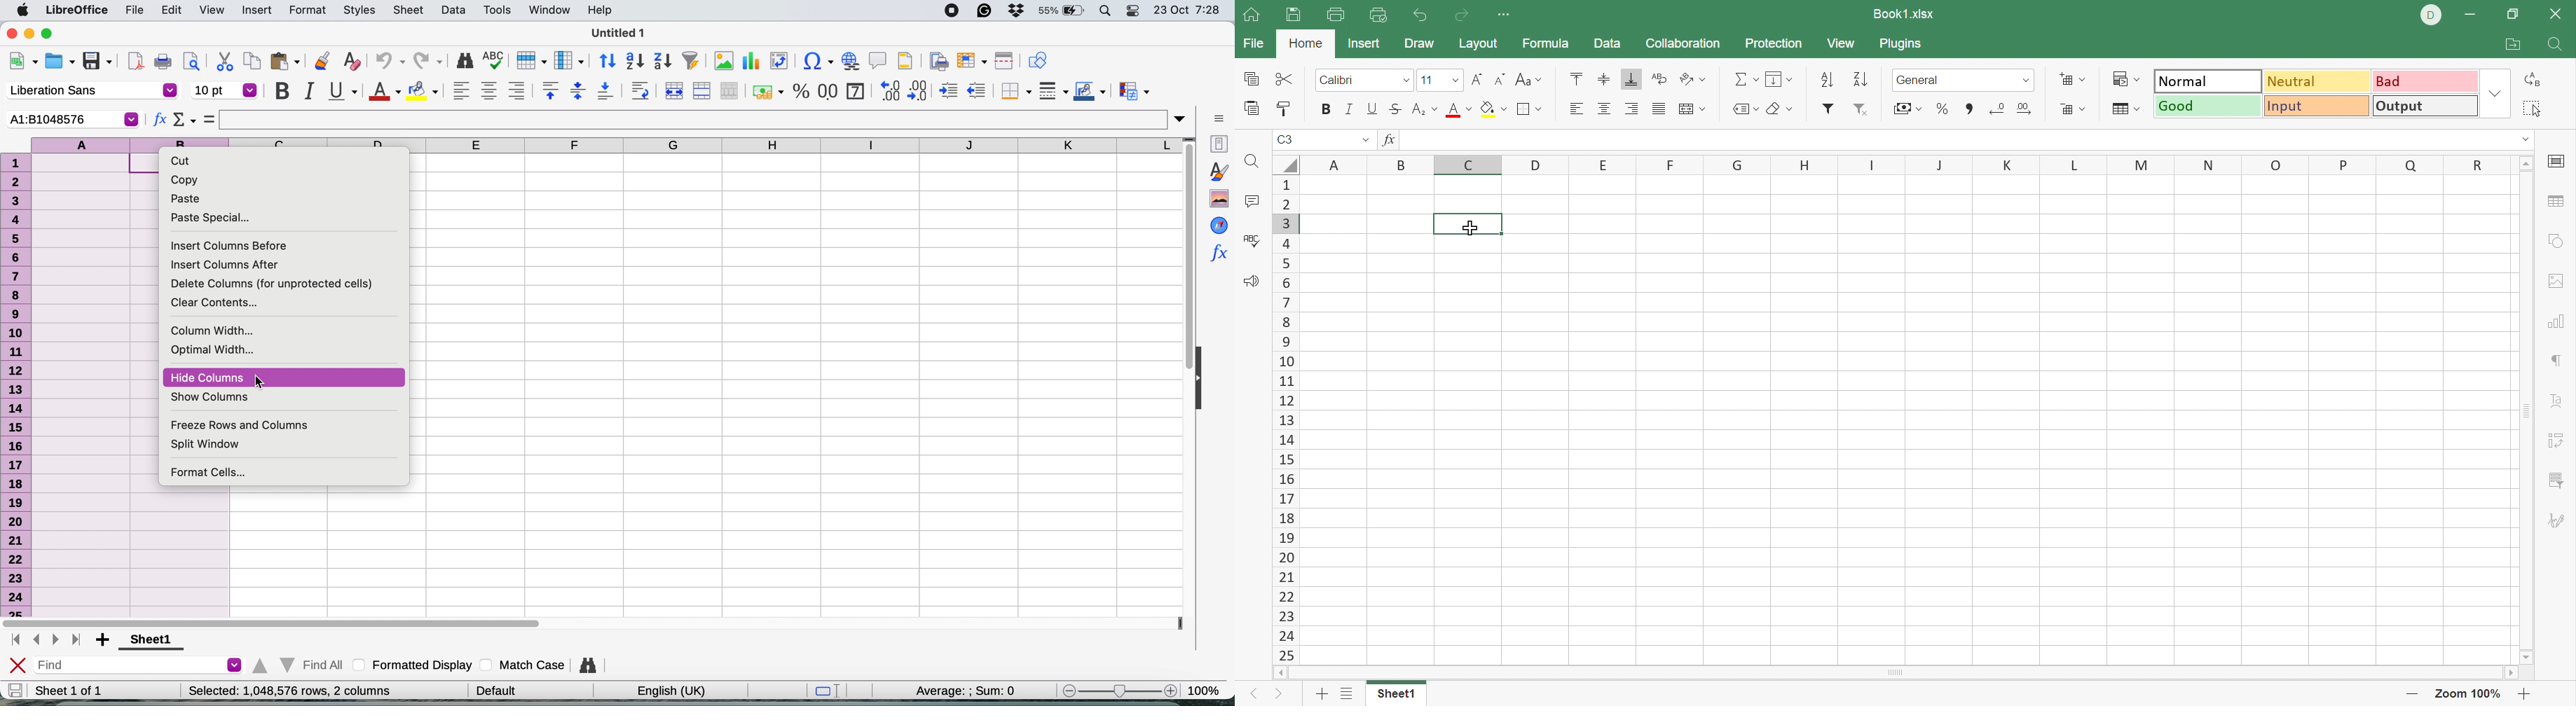 This screenshot has height=728, width=2576. Describe the element at coordinates (663, 60) in the screenshot. I see `sort descending` at that location.